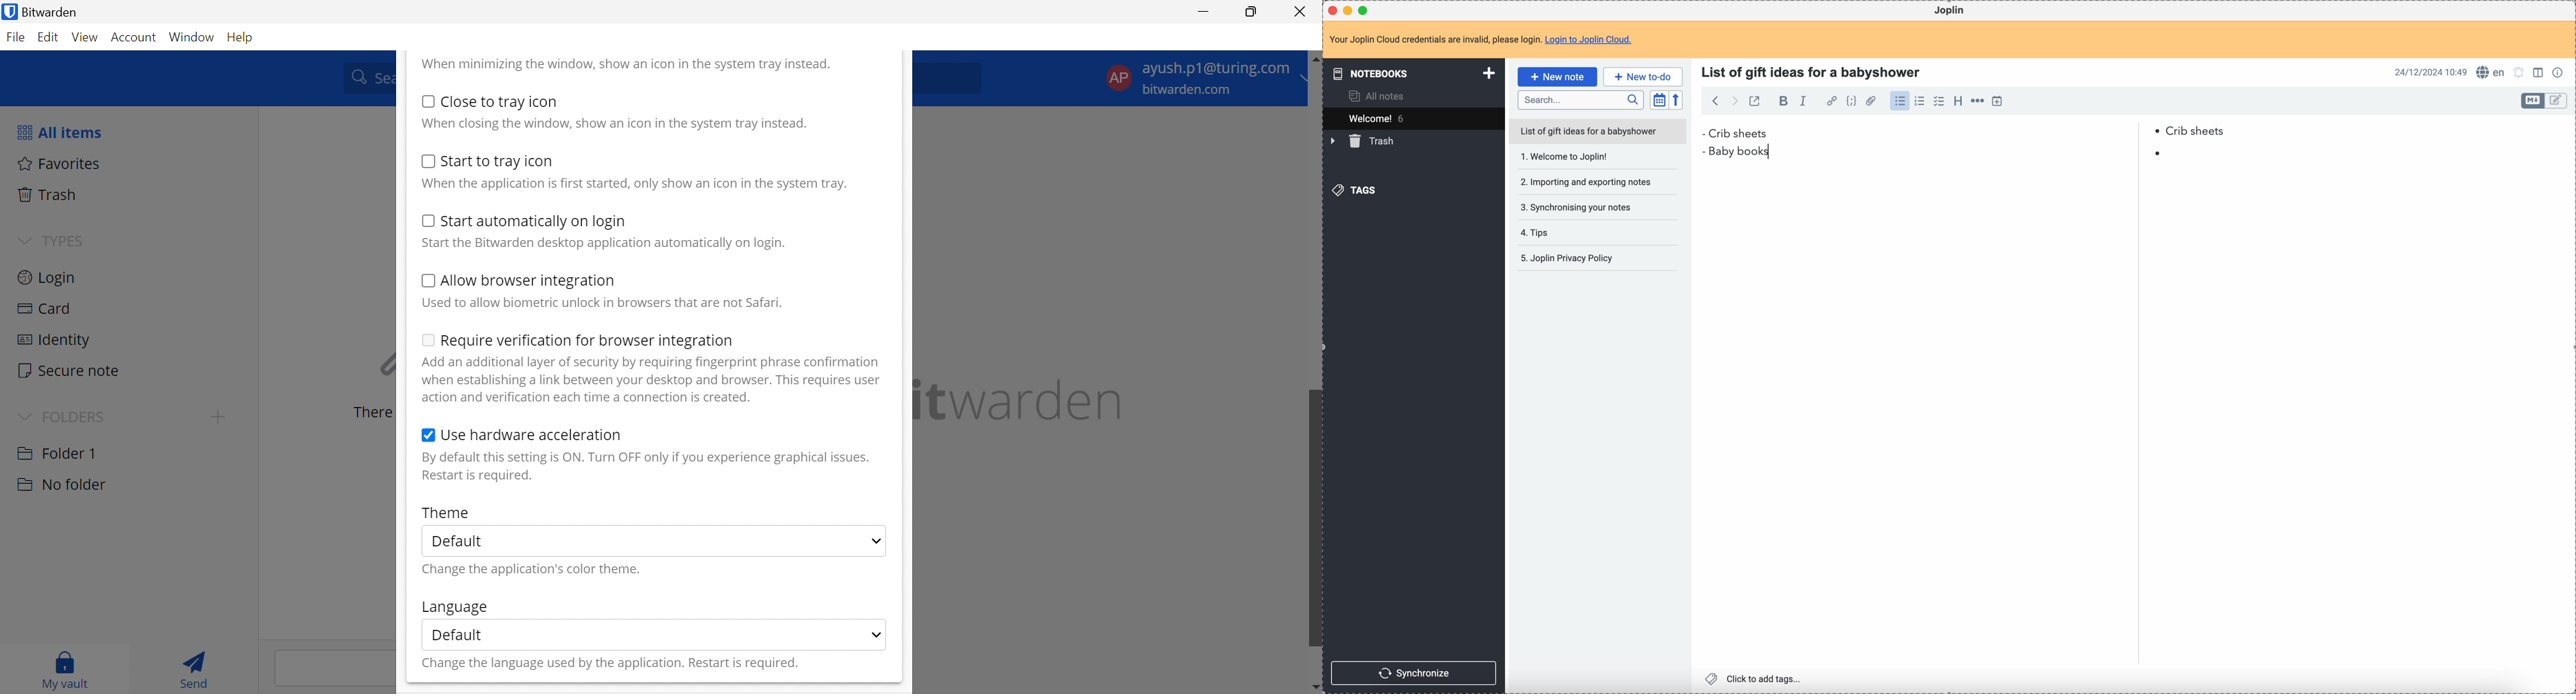 The width and height of the screenshot is (2576, 700). What do you see at coordinates (1584, 208) in the screenshot?
I see `synchronising your notes` at bounding box center [1584, 208].